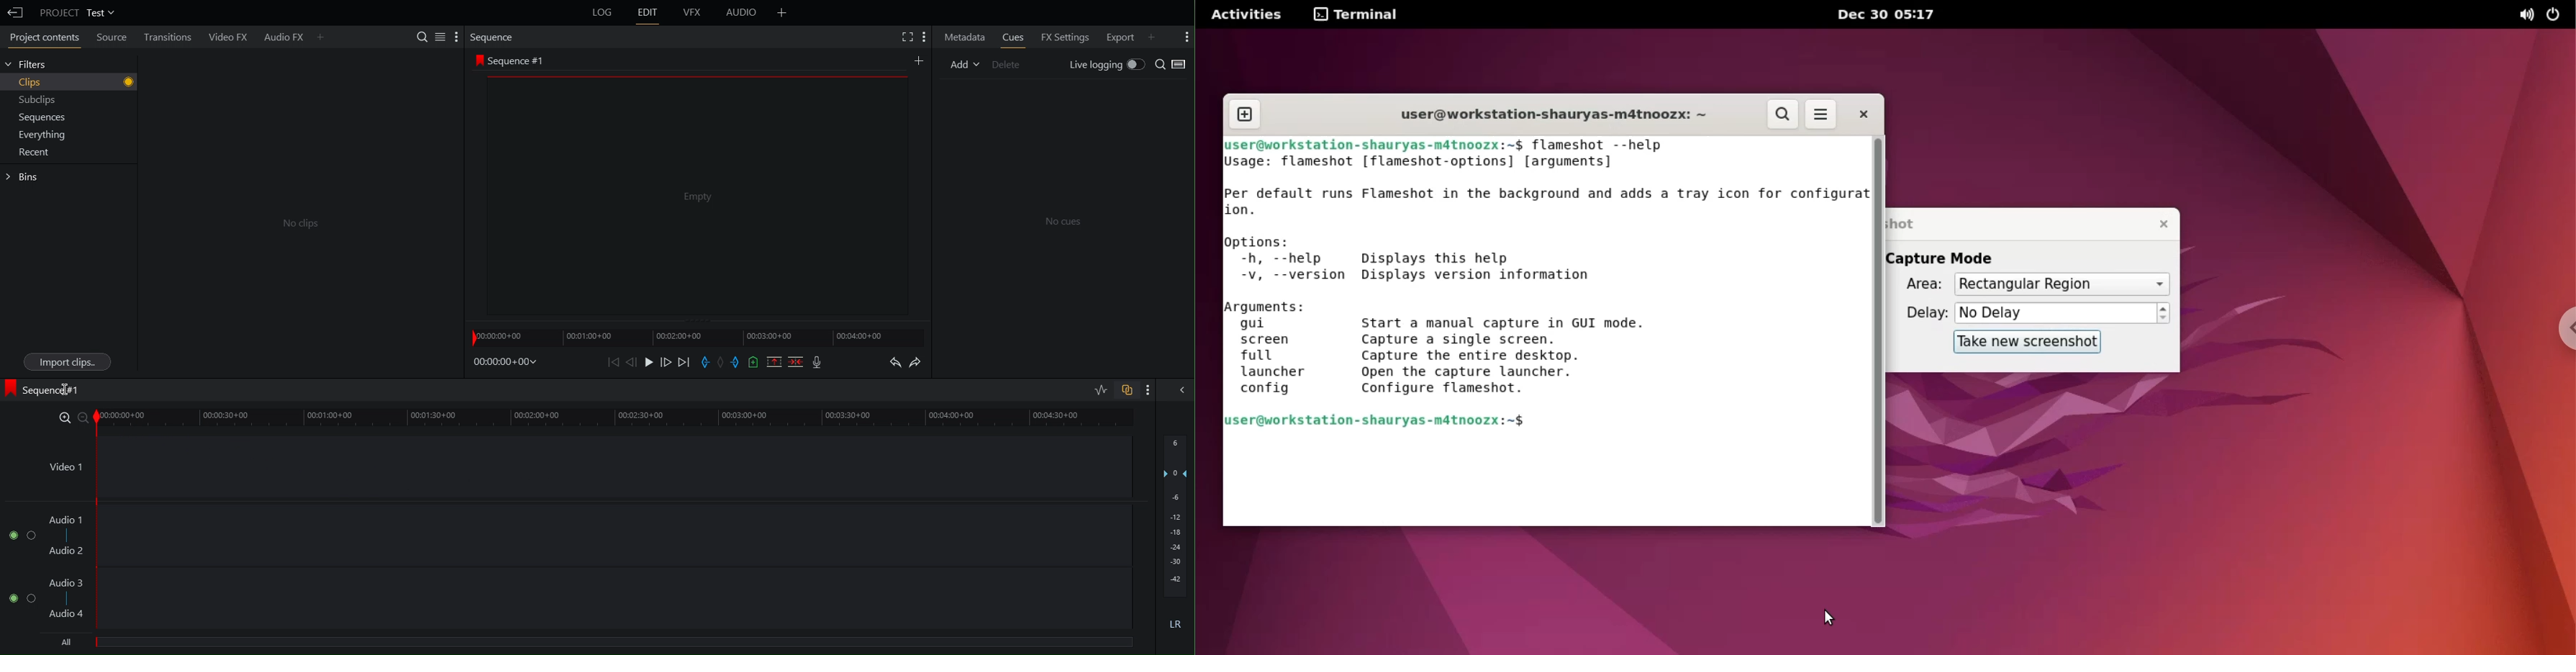 The image size is (2576, 672). Describe the element at coordinates (1153, 389) in the screenshot. I see `More` at that location.